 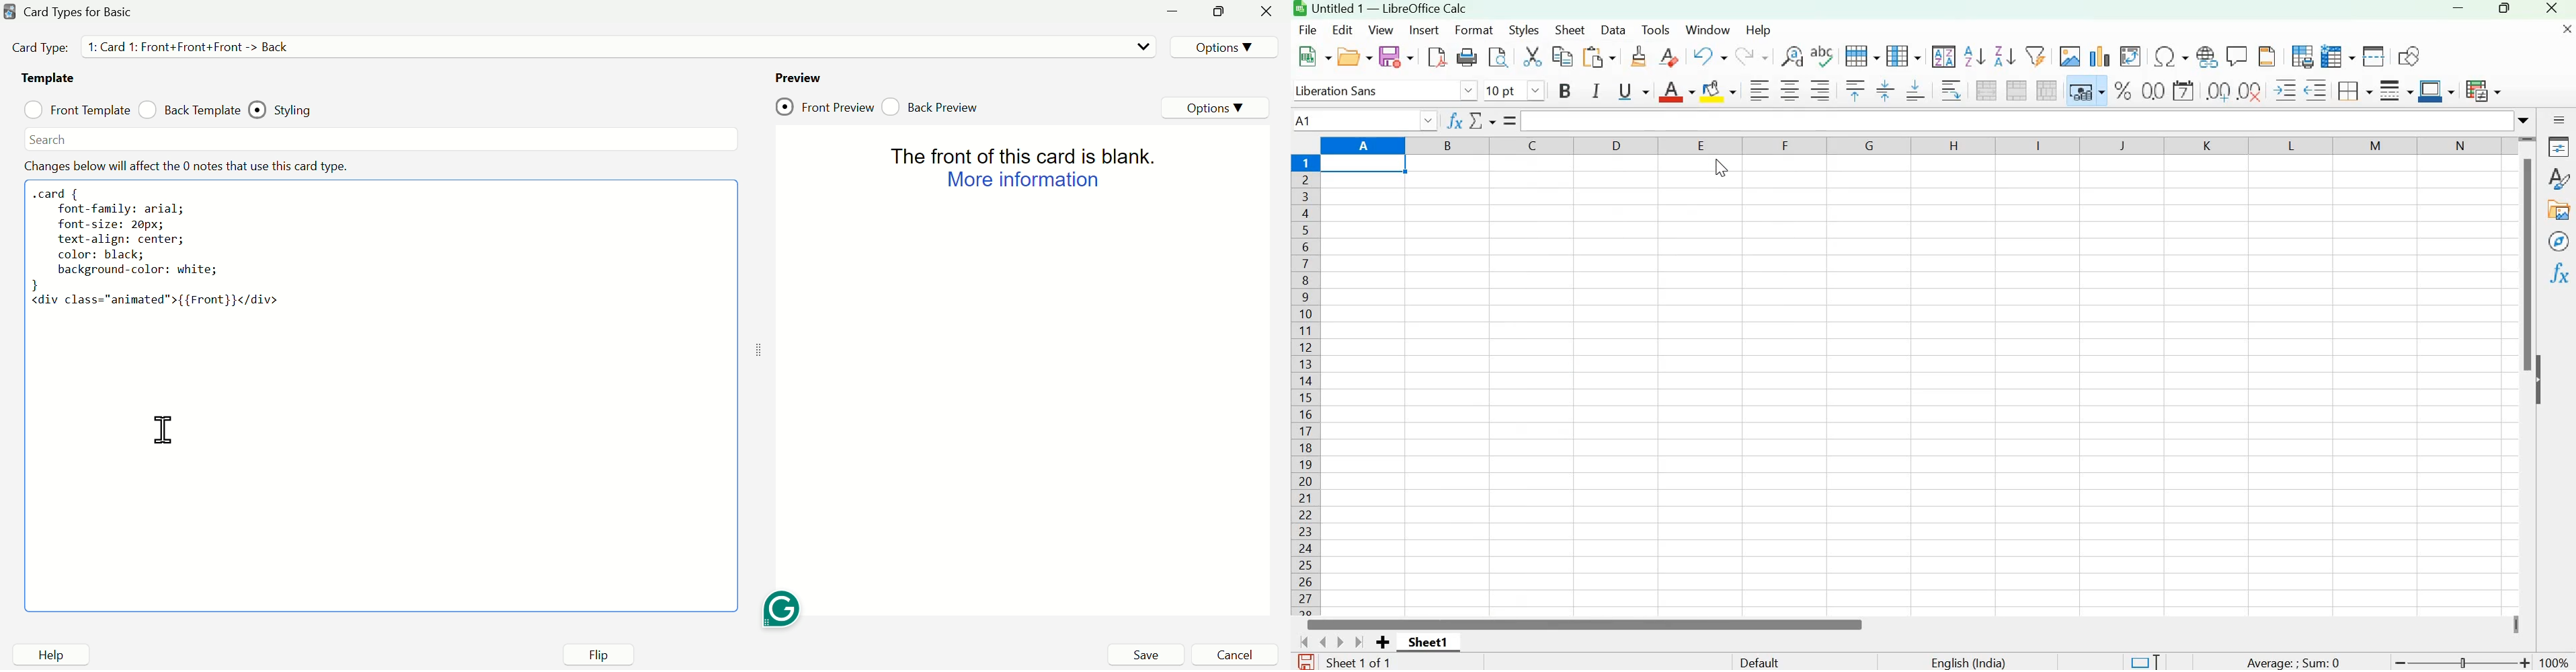 What do you see at coordinates (1614, 29) in the screenshot?
I see `Data` at bounding box center [1614, 29].